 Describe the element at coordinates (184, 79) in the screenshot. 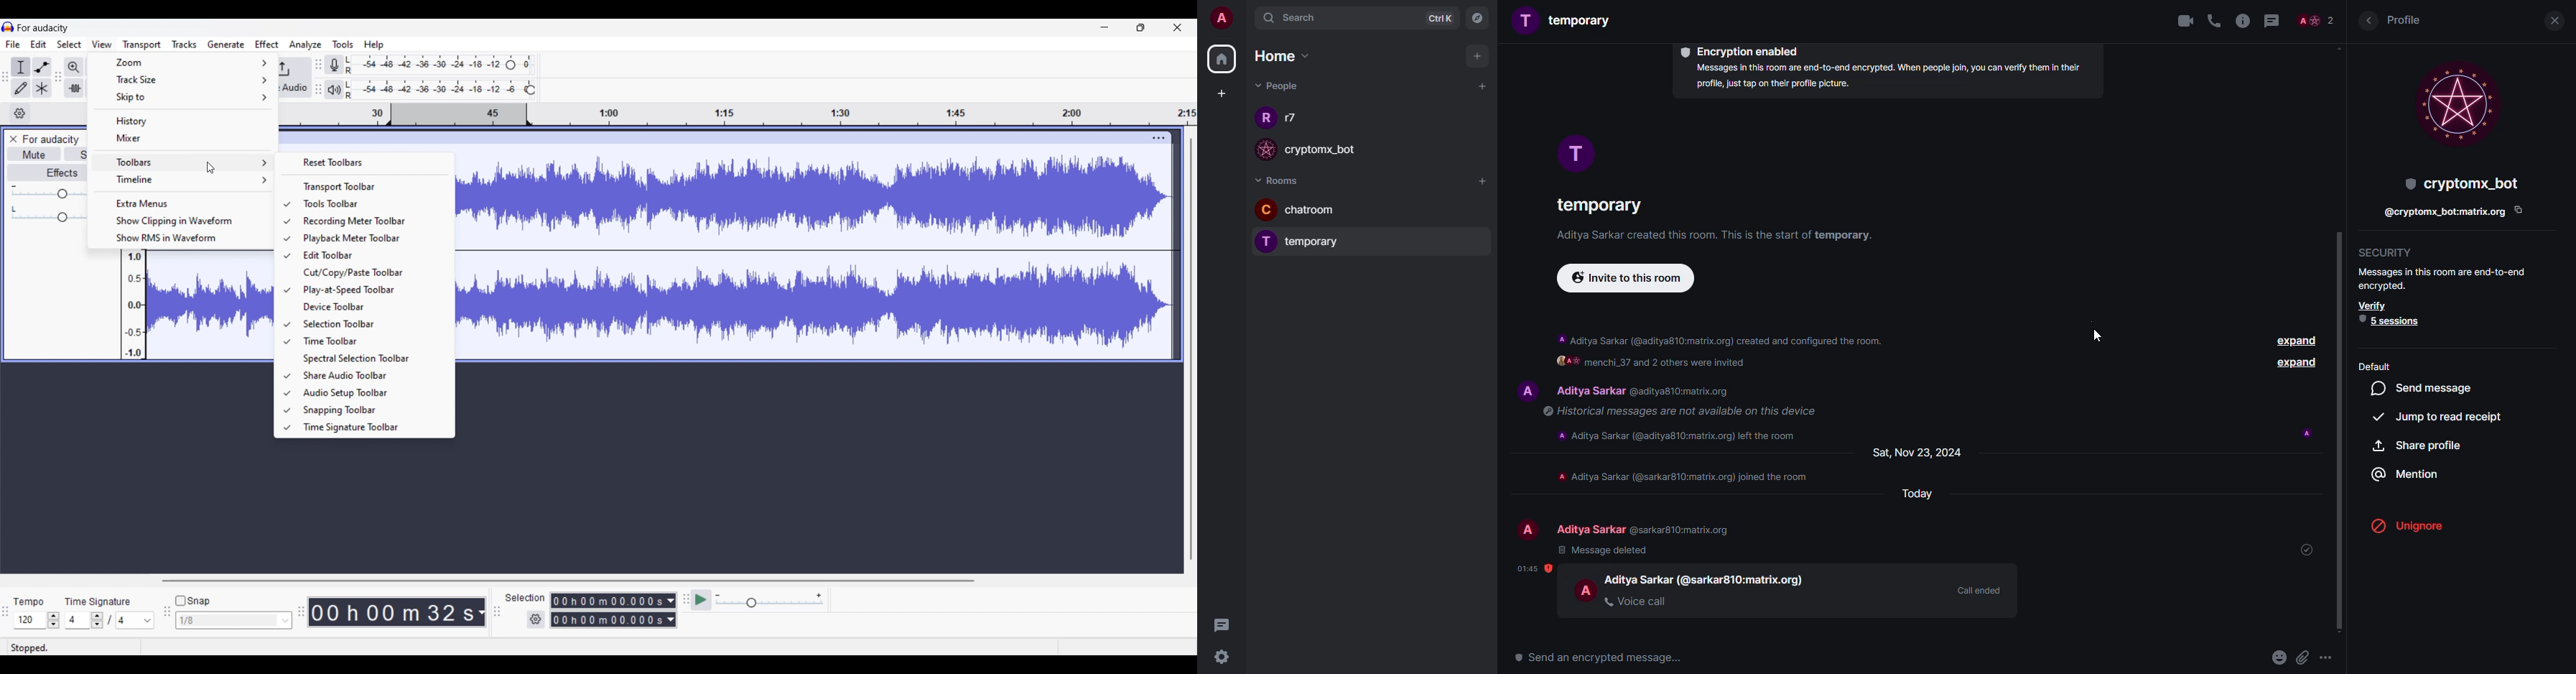

I see `Track size options` at that location.